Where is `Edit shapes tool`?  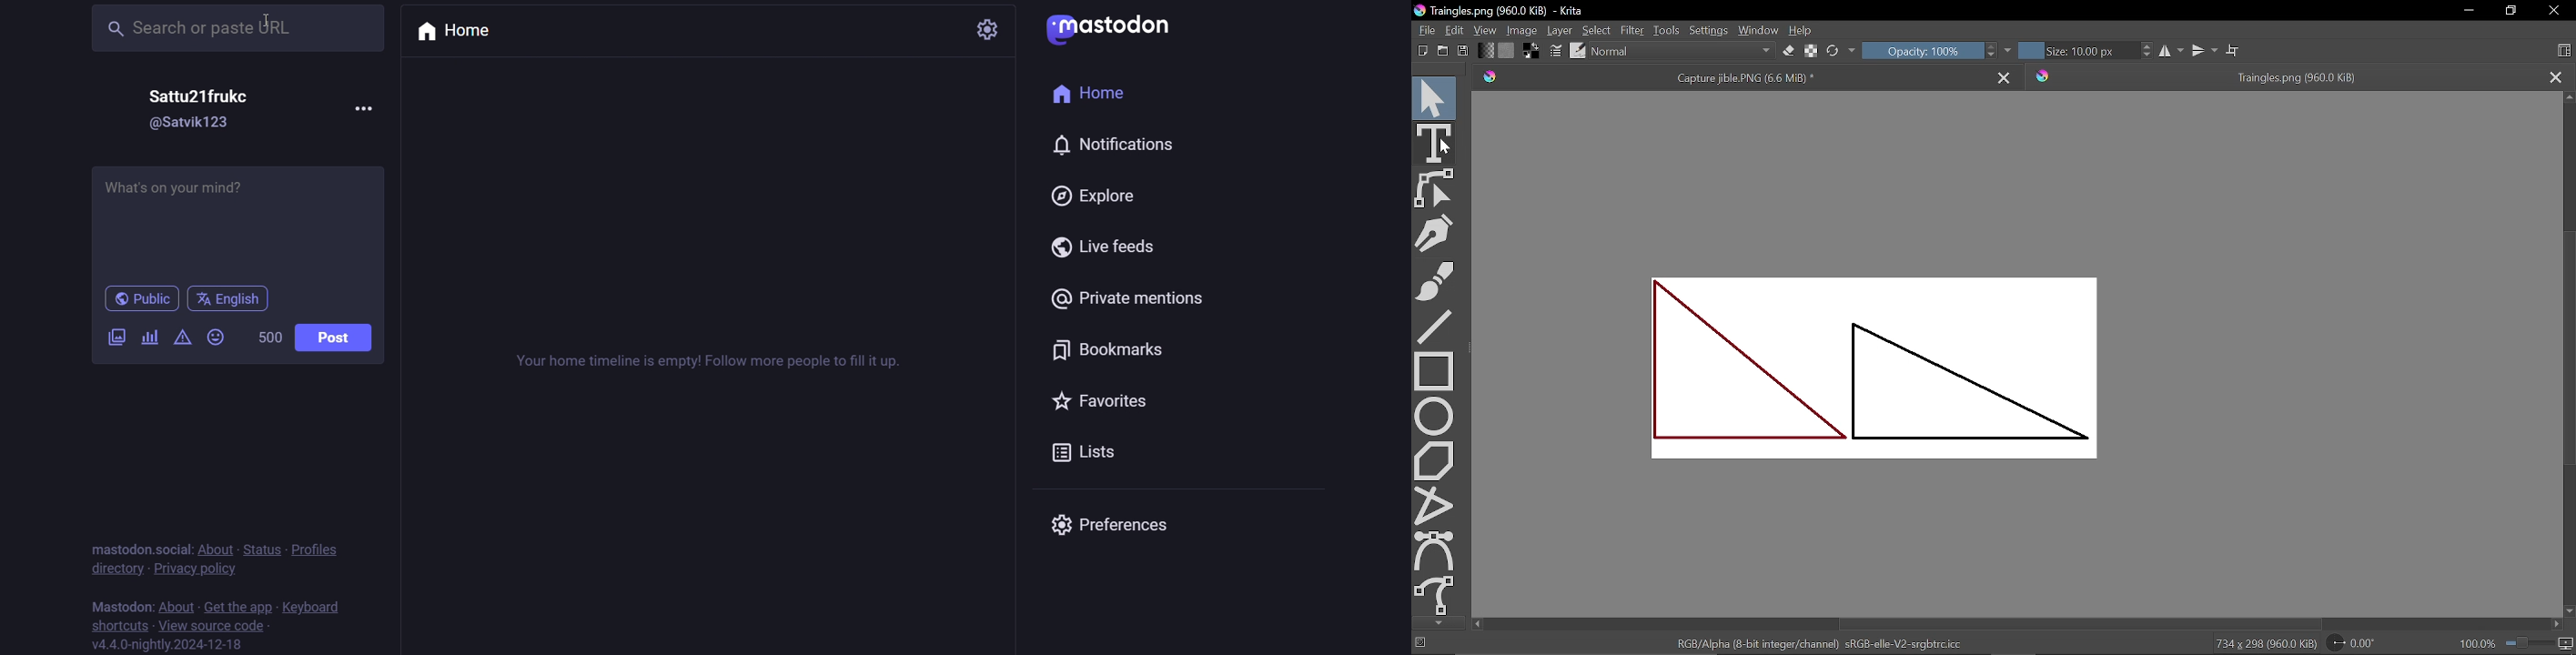 Edit shapes tool is located at coordinates (1435, 188).